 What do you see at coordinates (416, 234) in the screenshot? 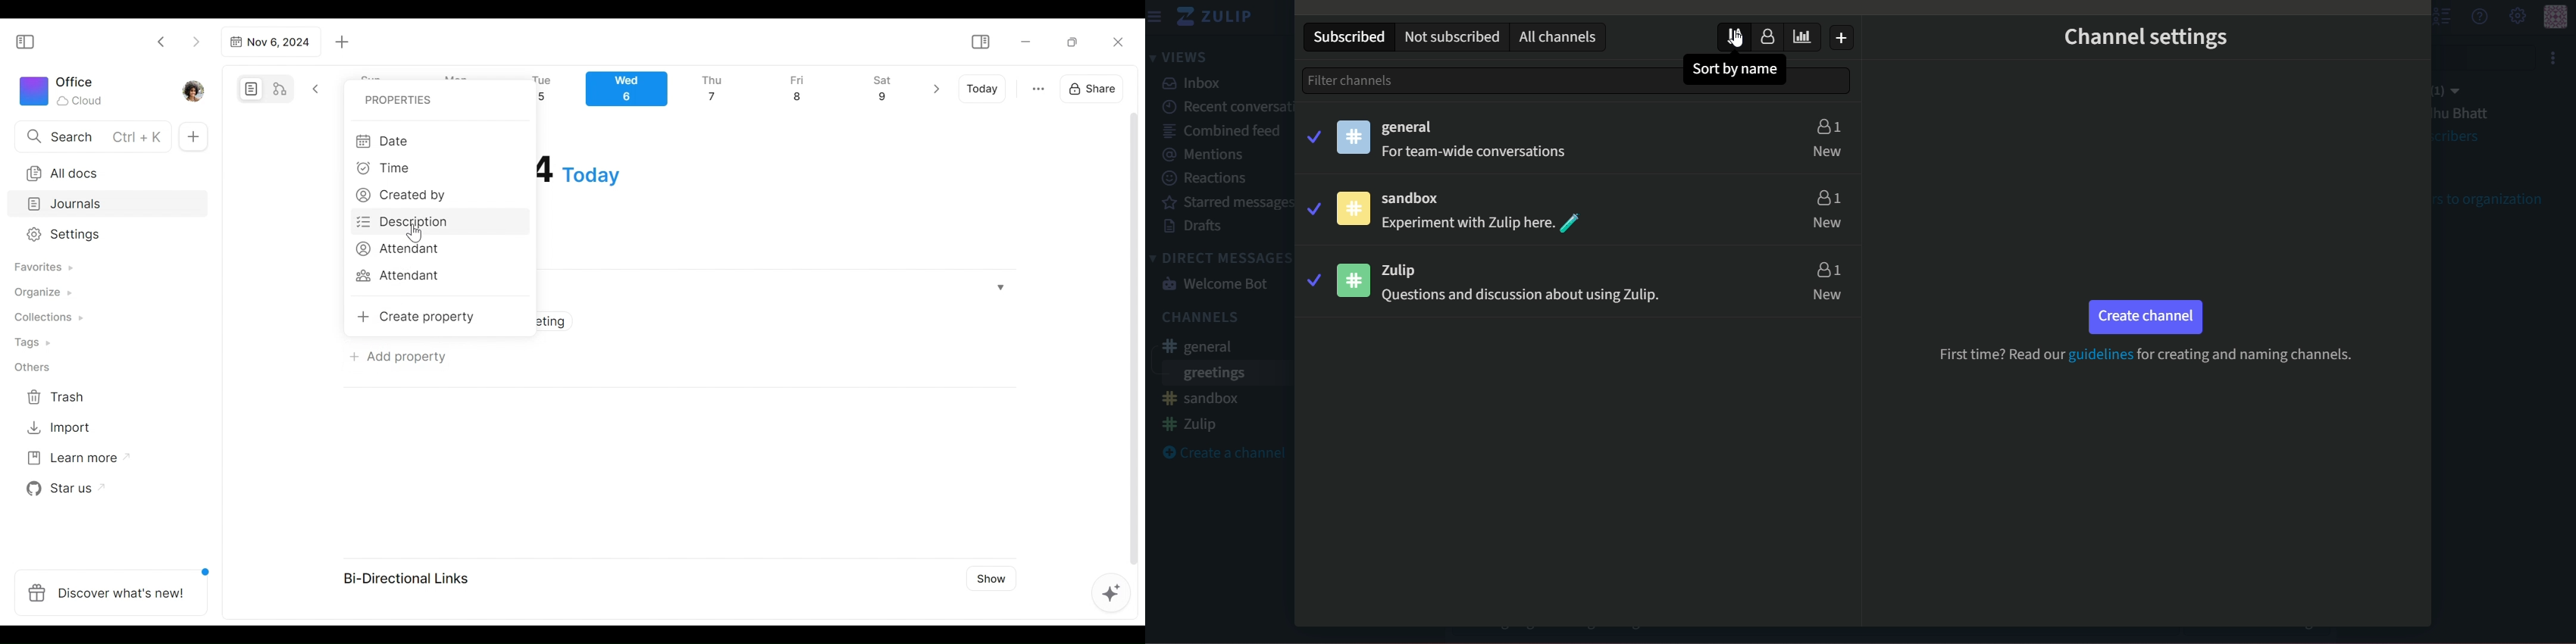
I see `cursor` at bounding box center [416, 234].